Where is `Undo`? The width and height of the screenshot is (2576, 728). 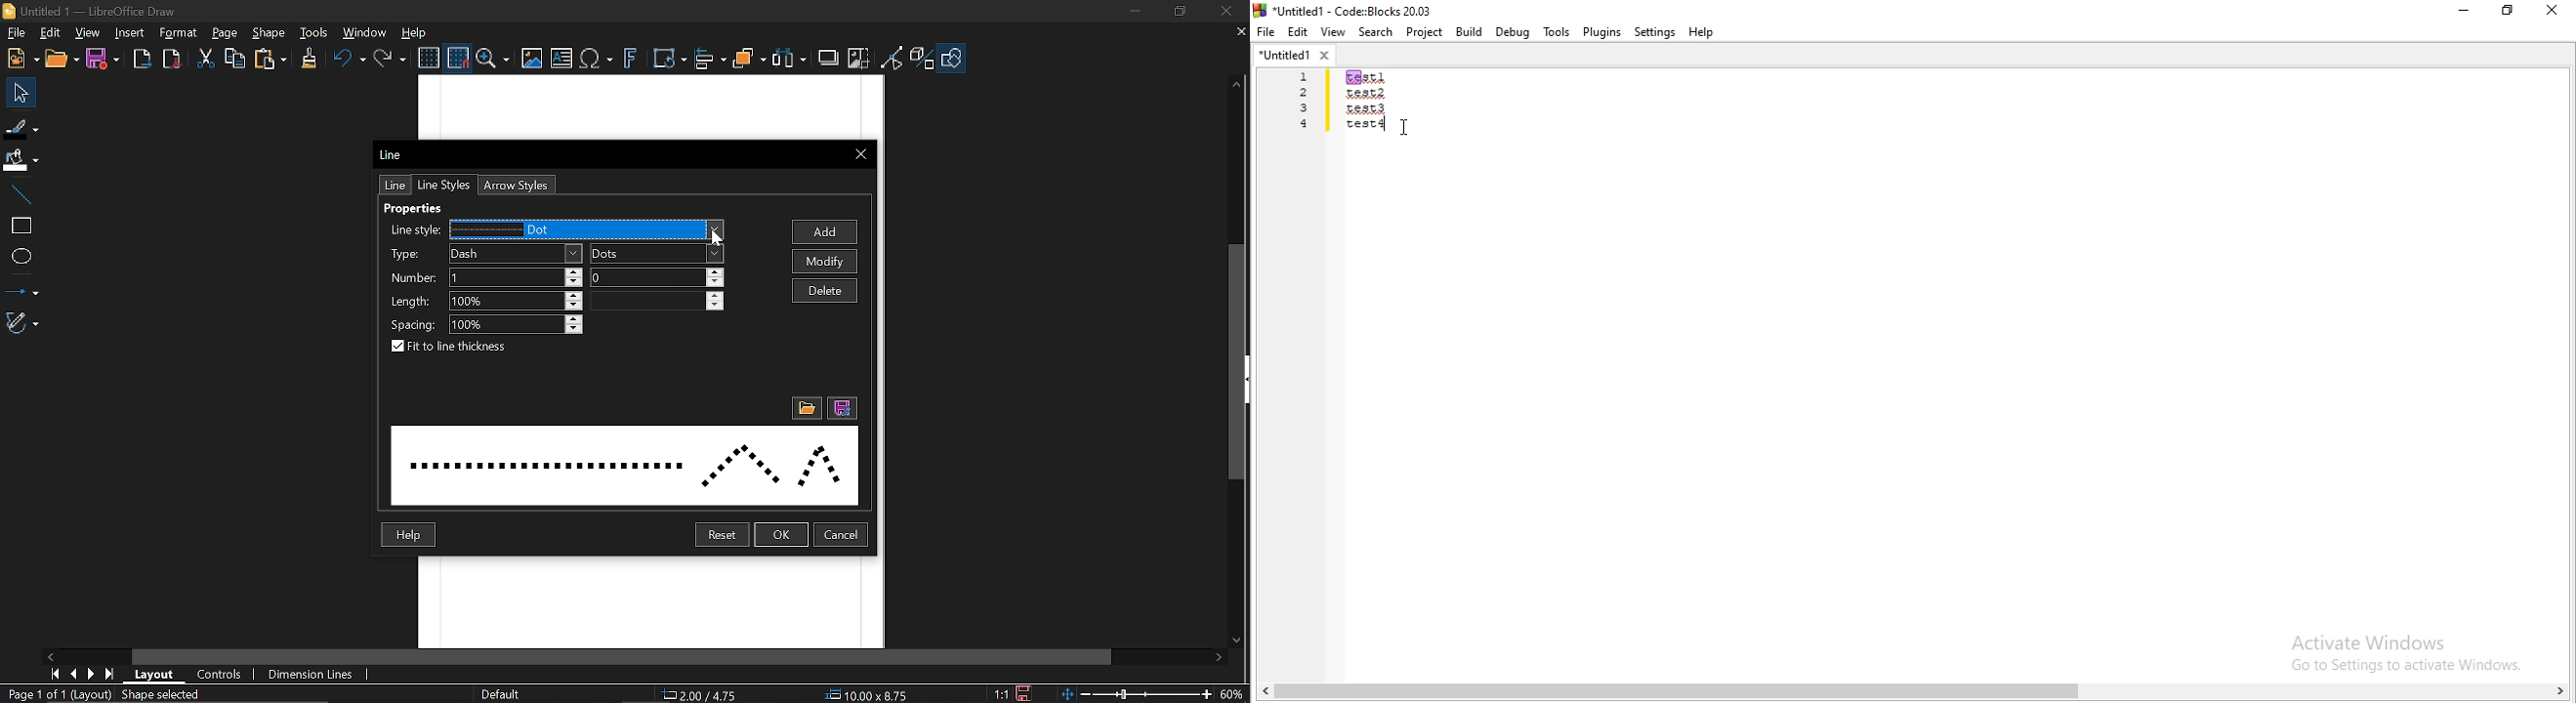
Undo is located at coordinates (349, 59).